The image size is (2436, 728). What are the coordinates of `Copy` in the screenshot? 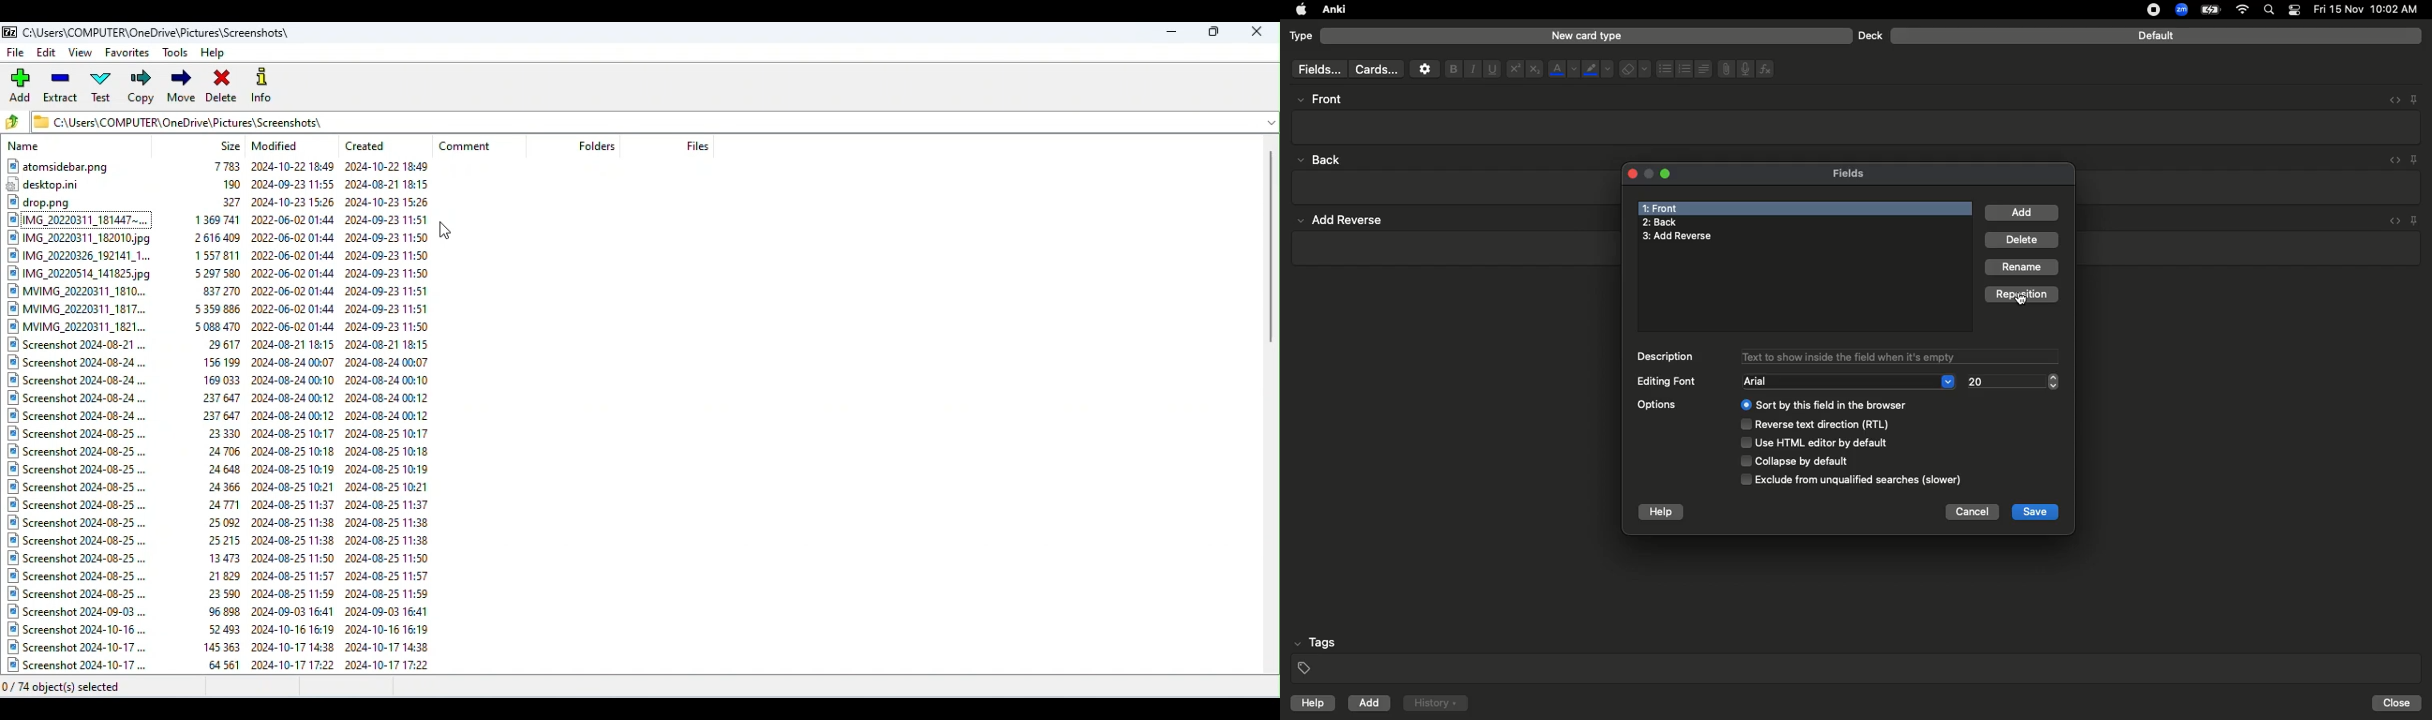 It's located at (142, 88).